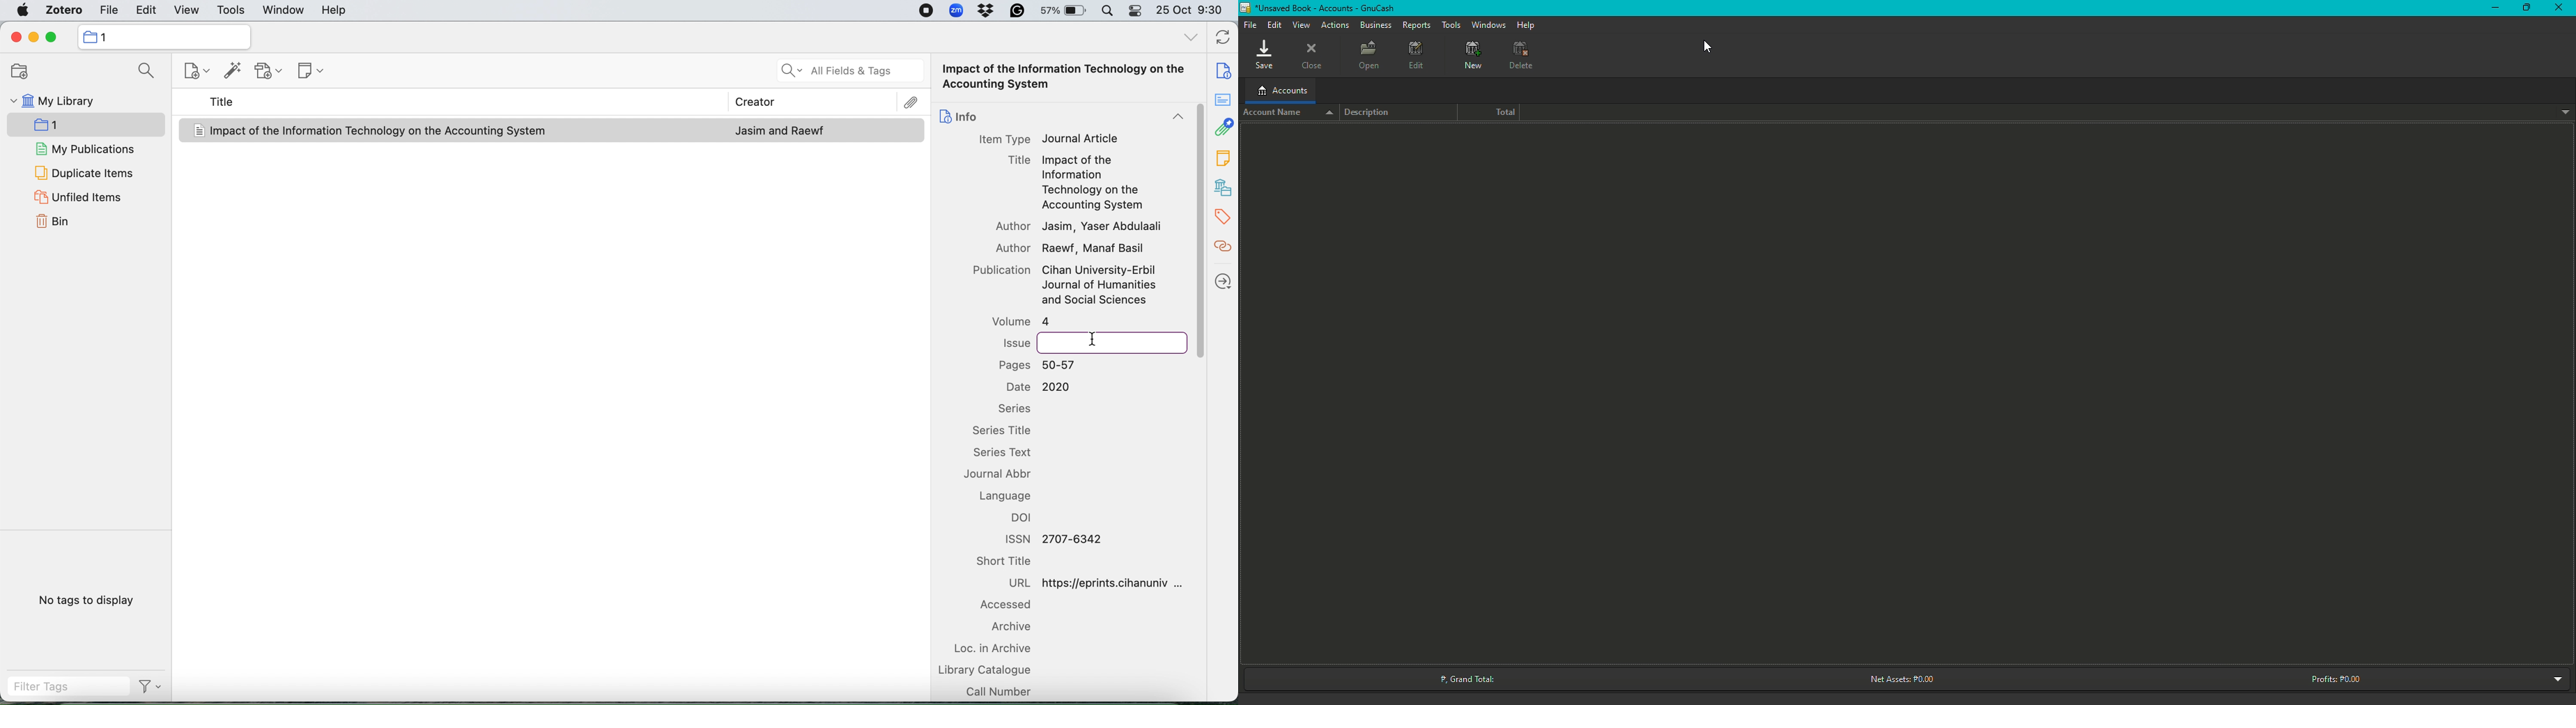 This screenshot has width=2576, height=728. What do you see at coordinates (108, 9) in the screenshot?
I see `file` at bounding box center [108, 9].